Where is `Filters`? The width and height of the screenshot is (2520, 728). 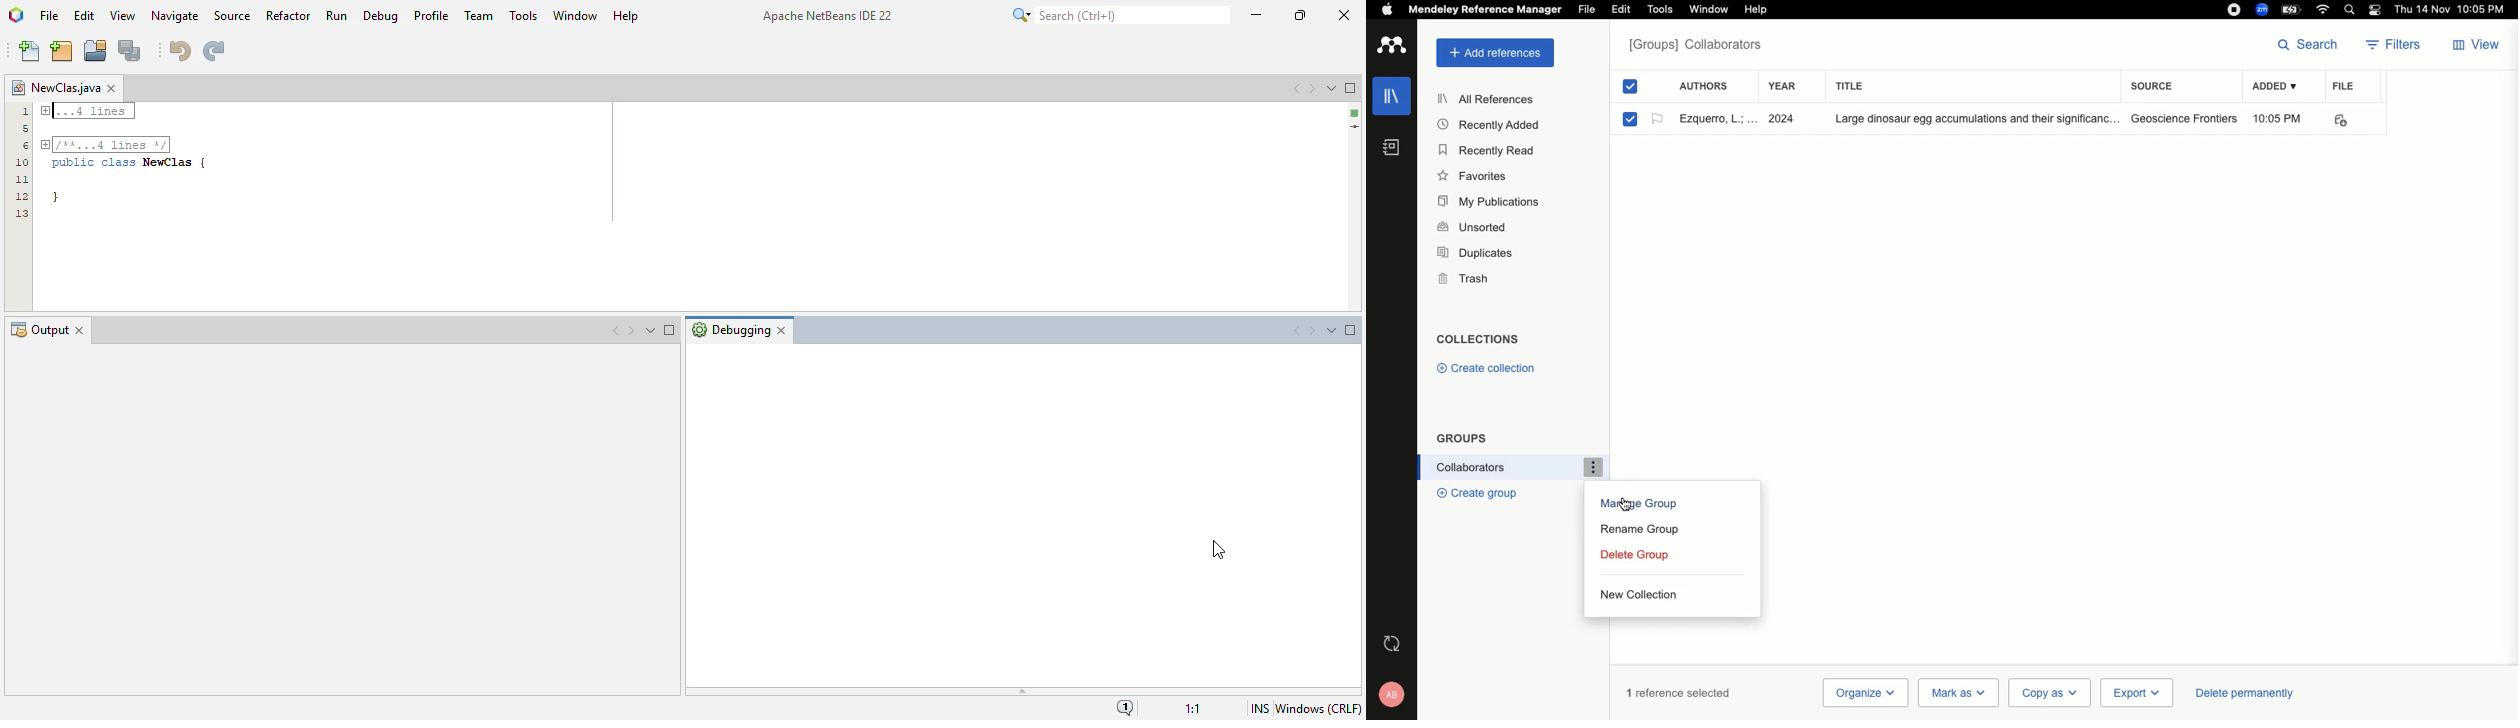
Filters is located at coordinates (2398, 46).